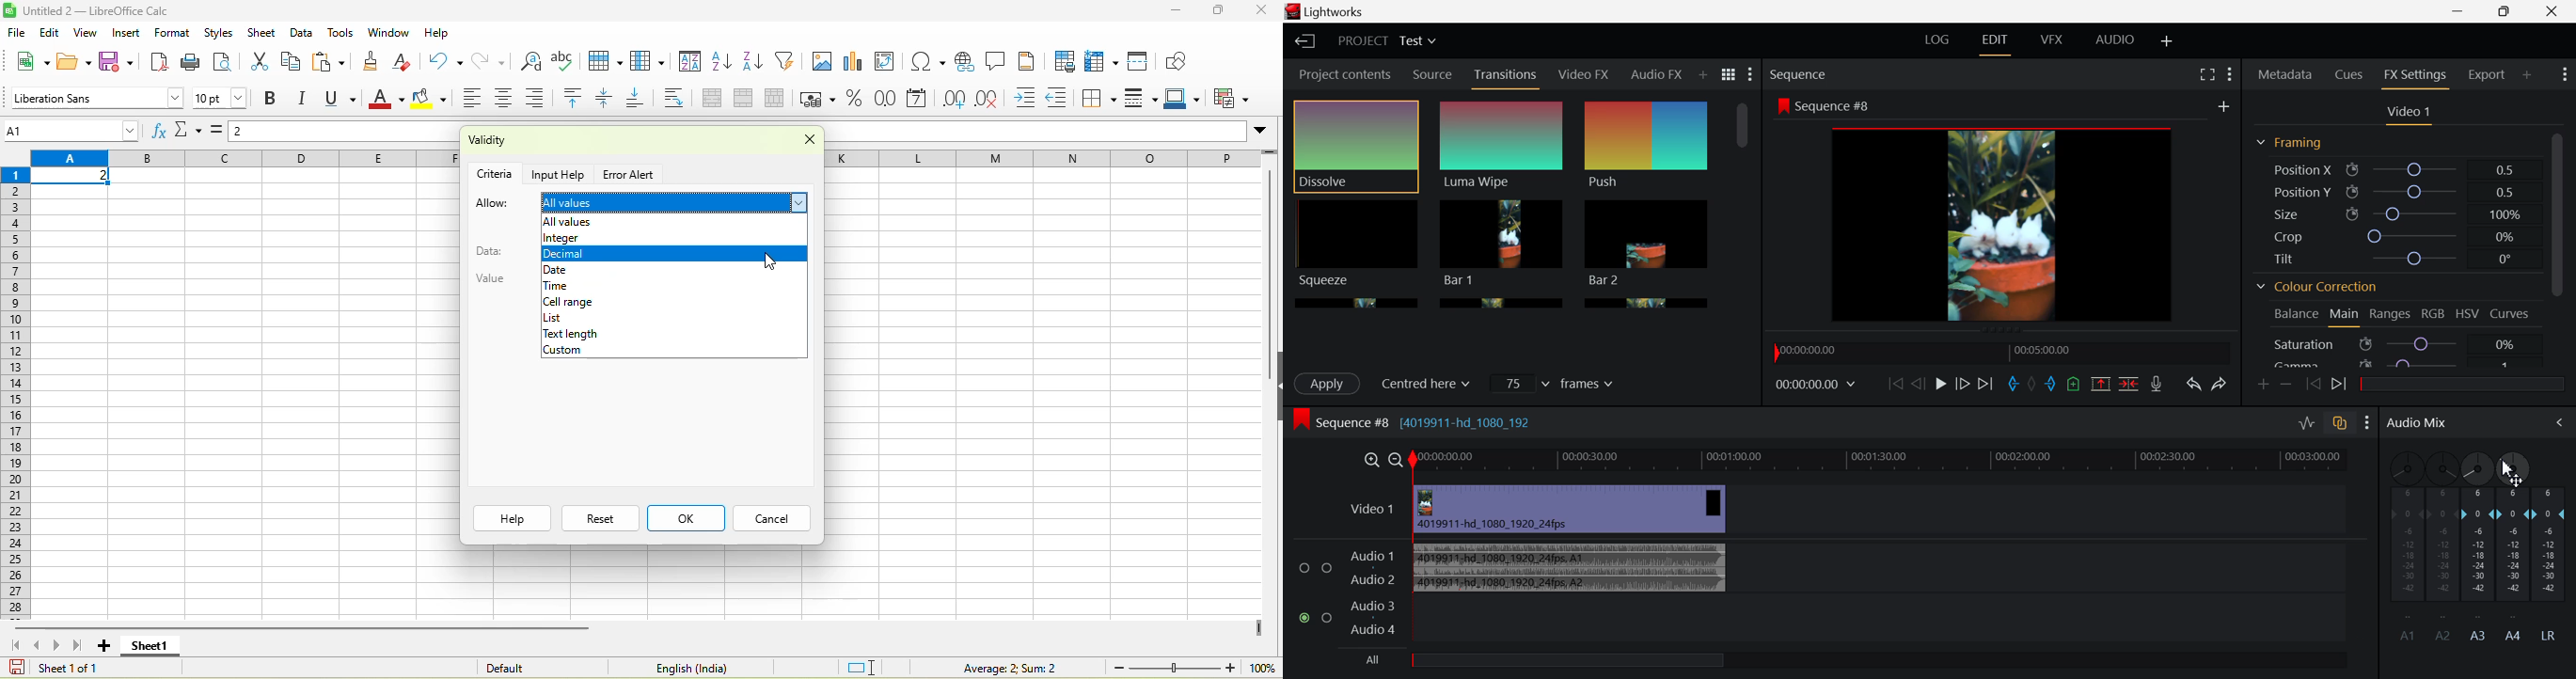 Image resolution: width=2576 pixels, height=700 pixels. What do you see at coordinates (495, 248) in the screenshot?
I see `data` at bounding box center [495, 248].